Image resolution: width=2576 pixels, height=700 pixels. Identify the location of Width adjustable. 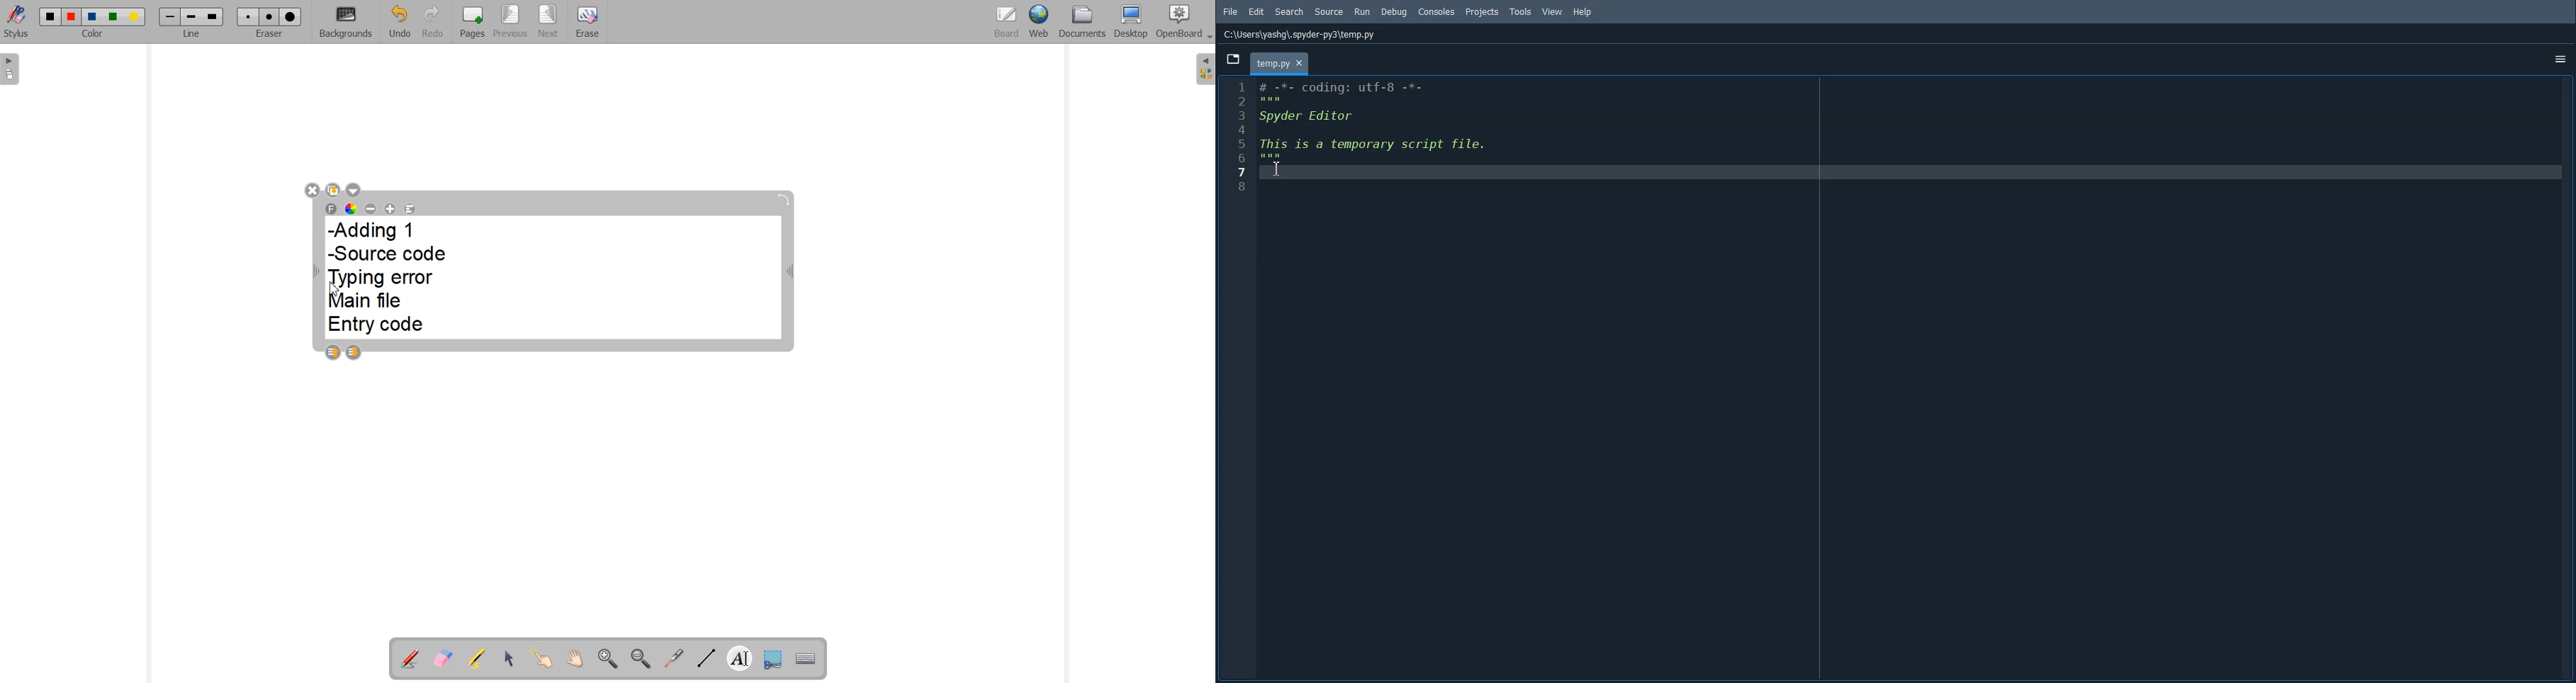
(791, 274).